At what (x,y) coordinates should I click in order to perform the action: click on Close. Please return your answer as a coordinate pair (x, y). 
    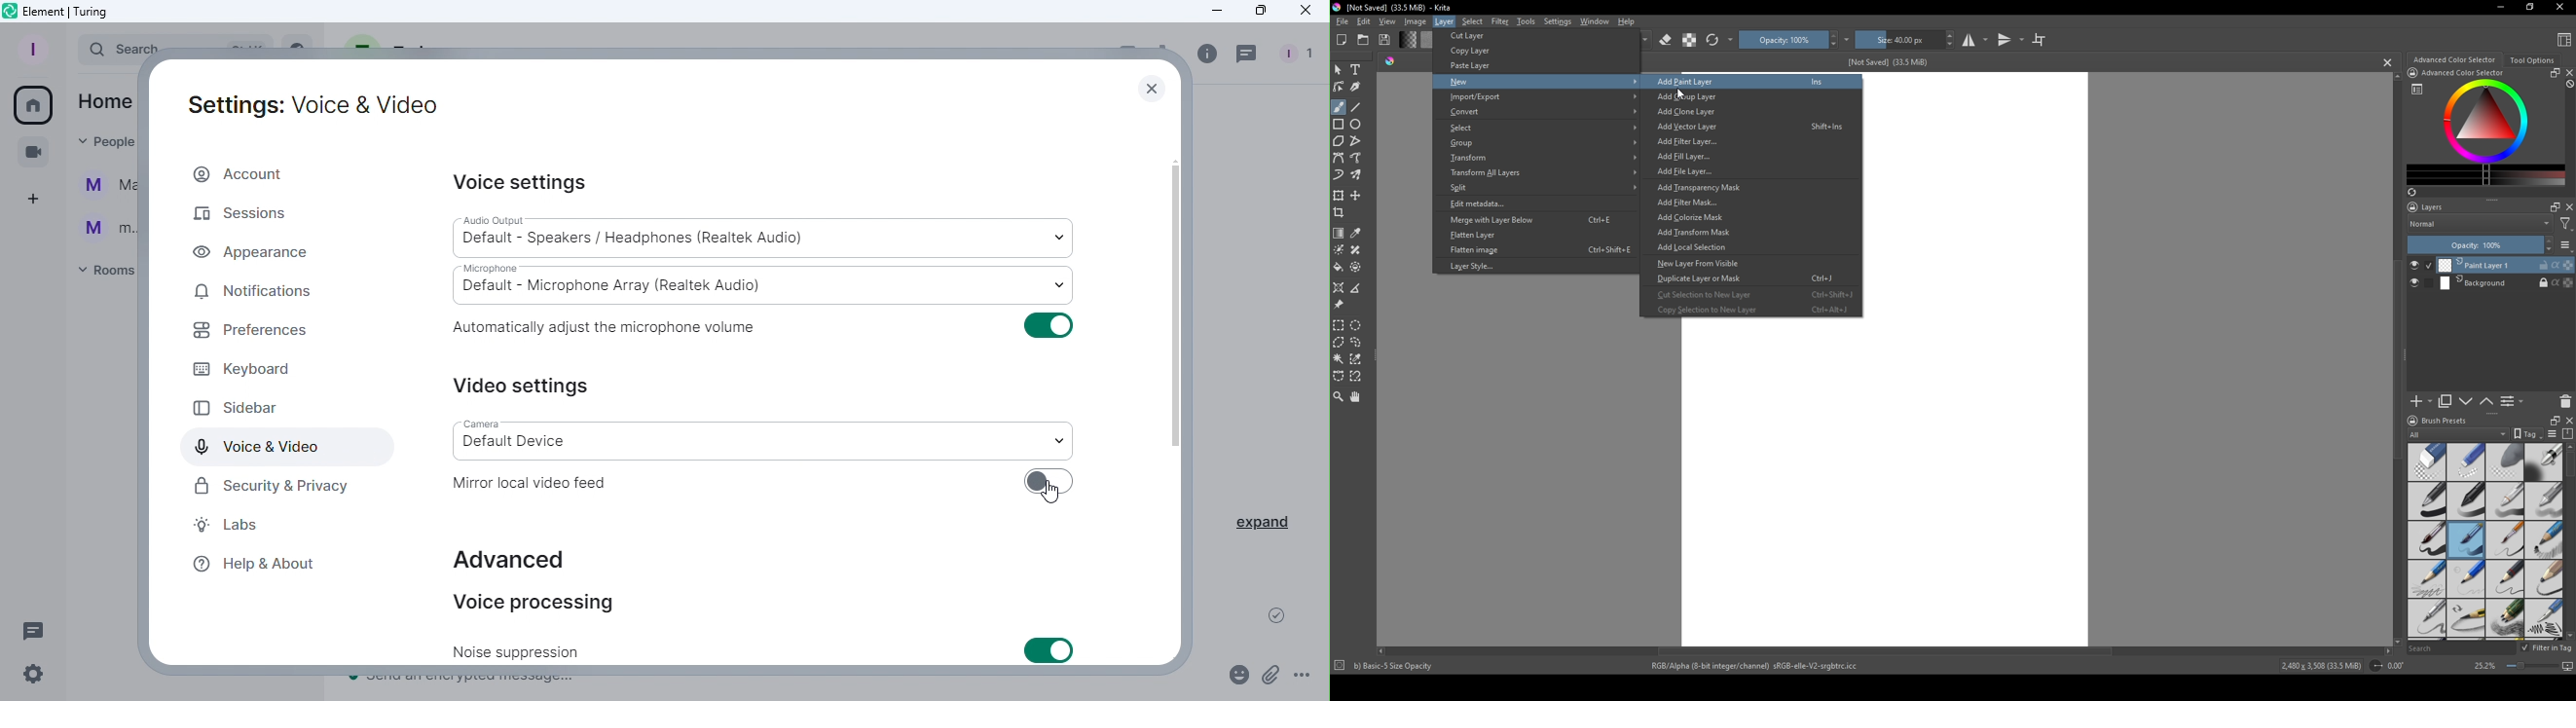
    Looking at the image, I should click on (2560, 7).